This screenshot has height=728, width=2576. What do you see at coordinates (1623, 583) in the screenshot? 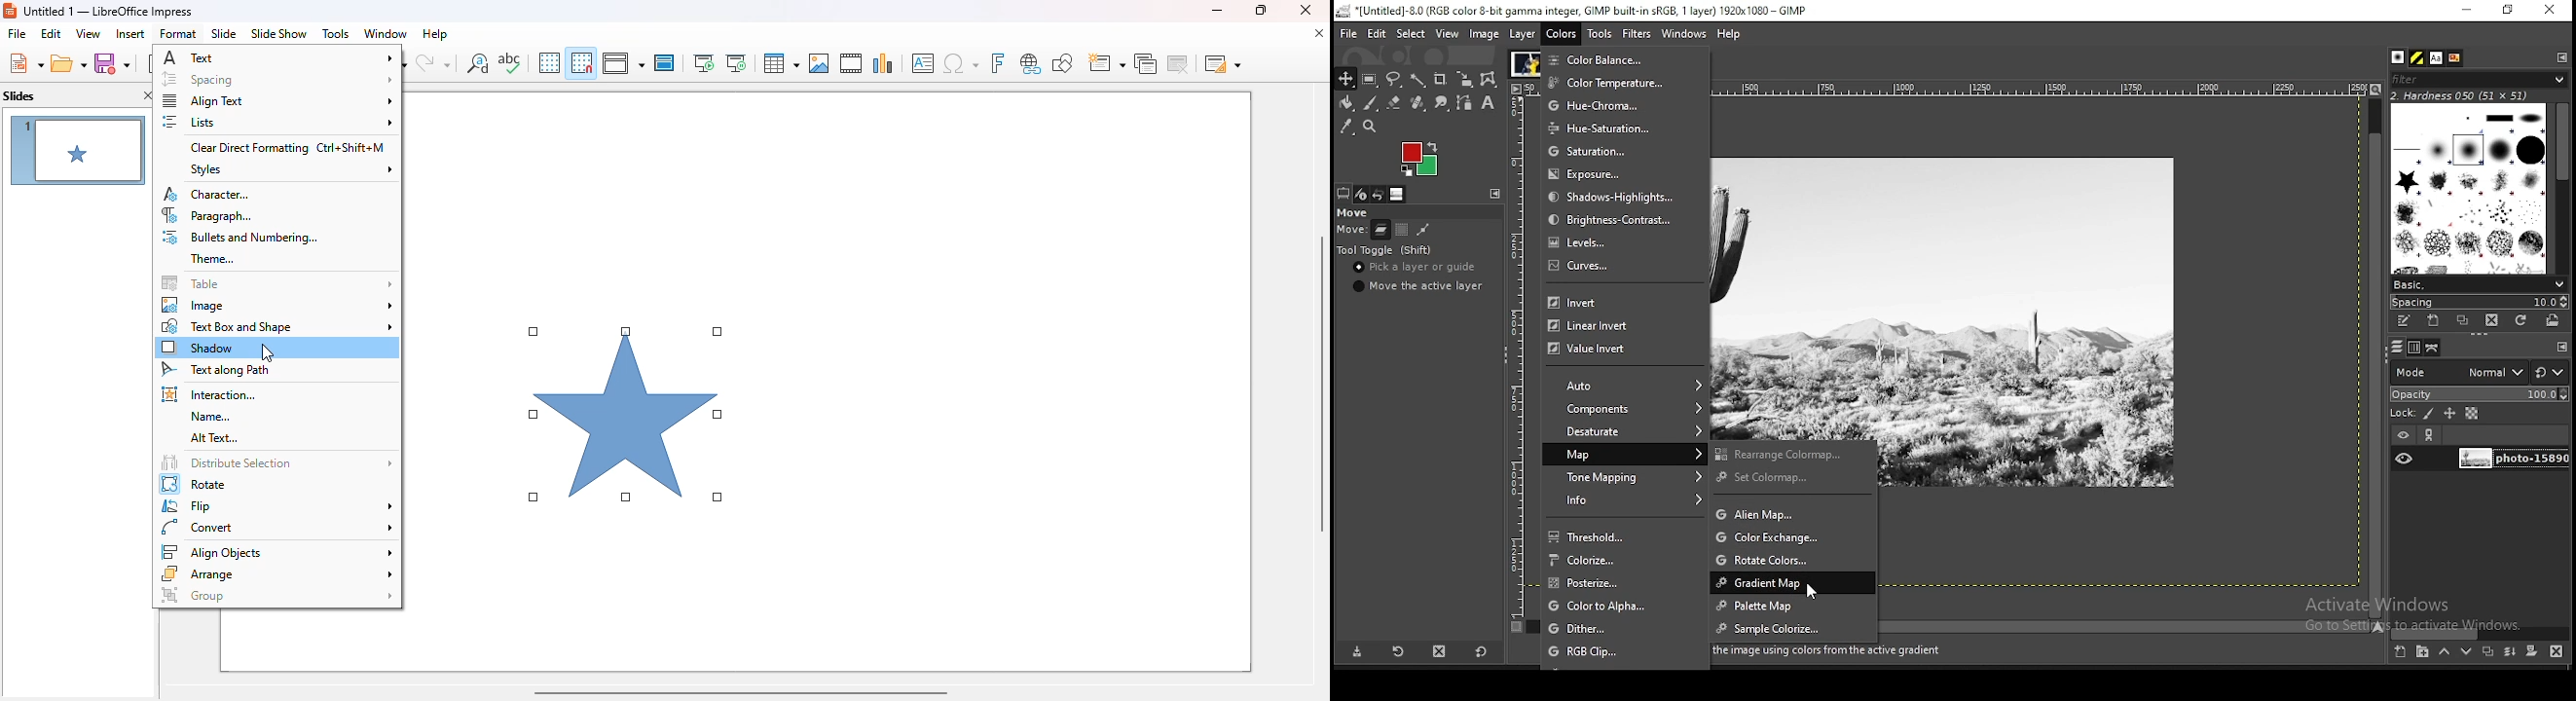
I see `posterize` at bounding box center [1623, 583].